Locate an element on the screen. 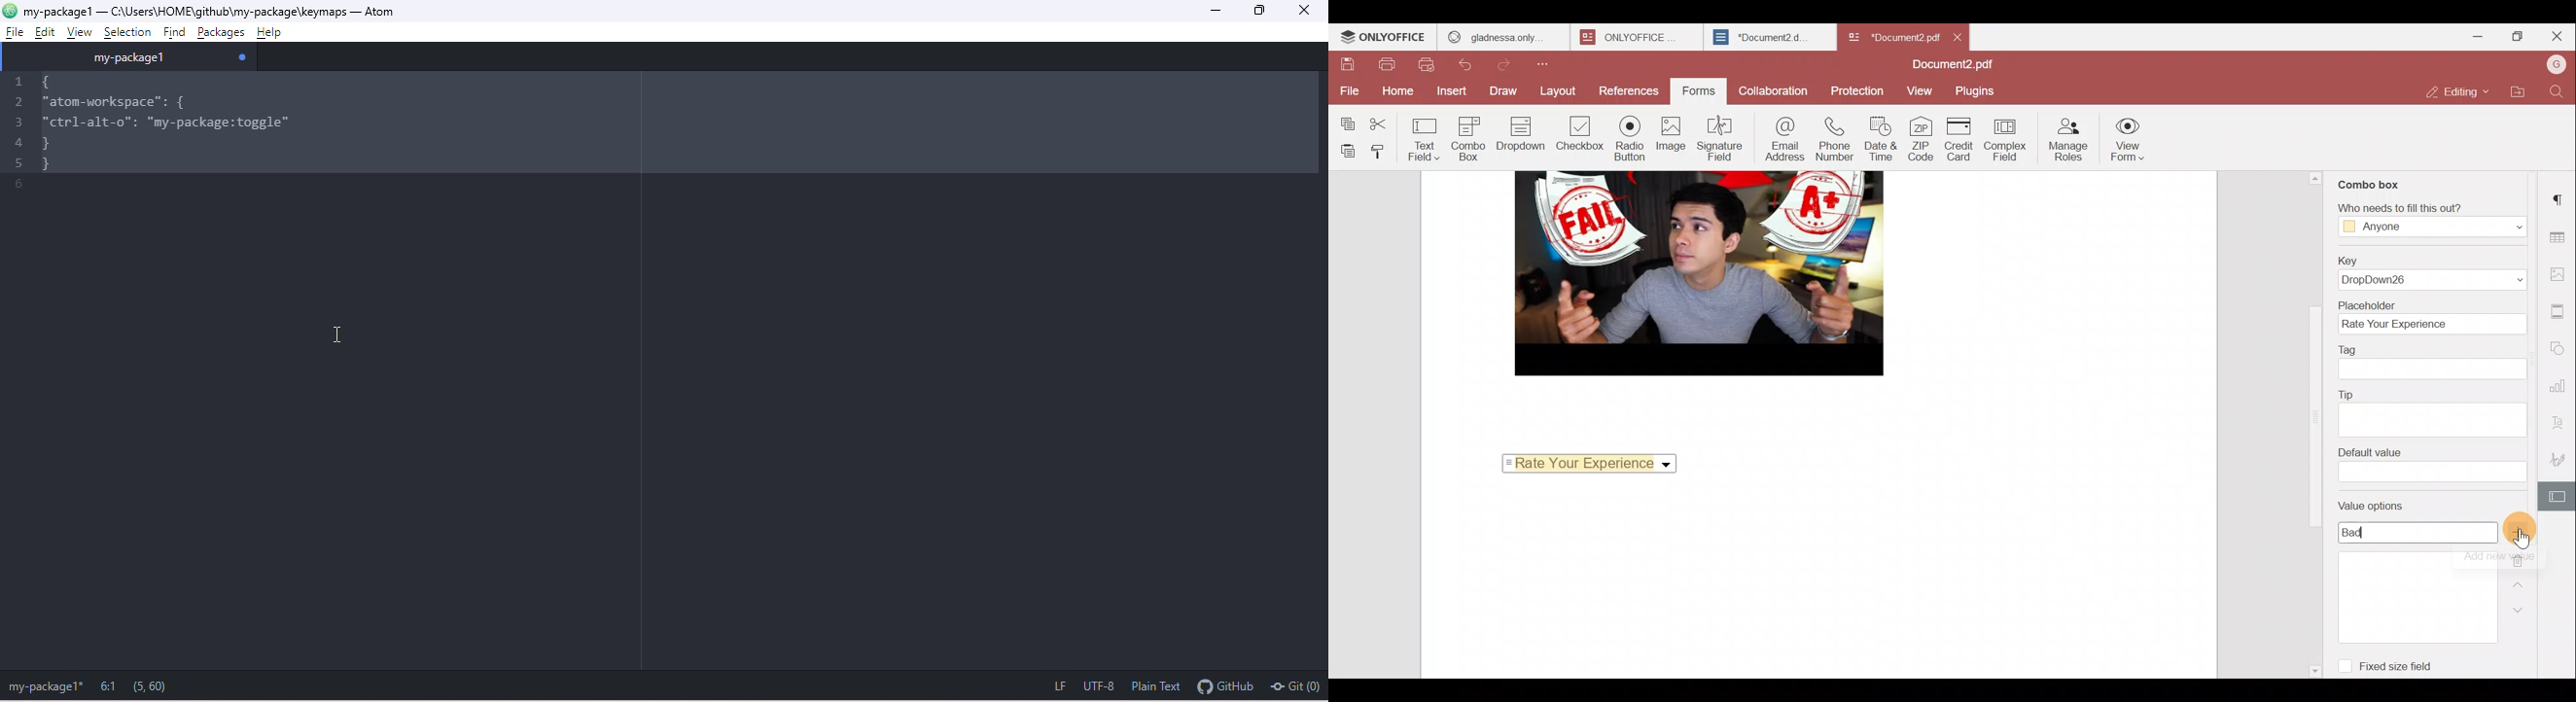 The height and width of the screenshot is (728, 2576). Phone number is located at coordinates (1835, 140).